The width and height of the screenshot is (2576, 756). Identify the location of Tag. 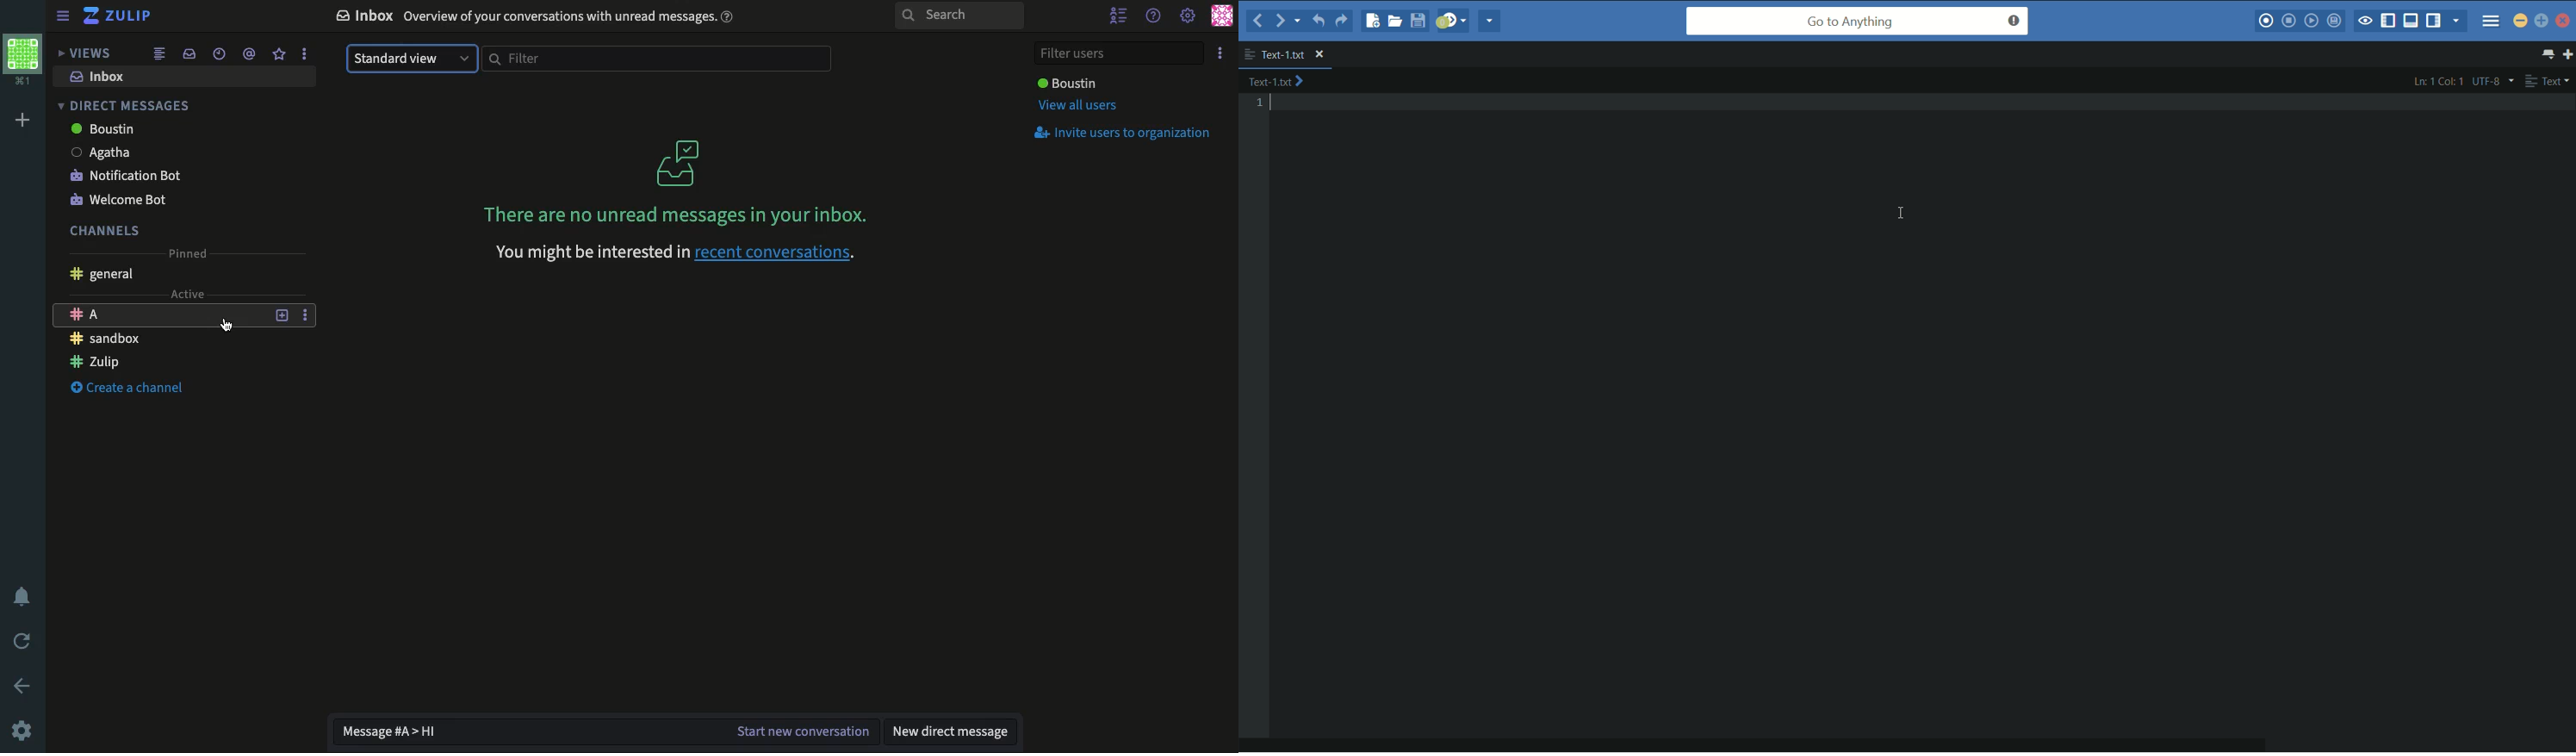
(249, 53).